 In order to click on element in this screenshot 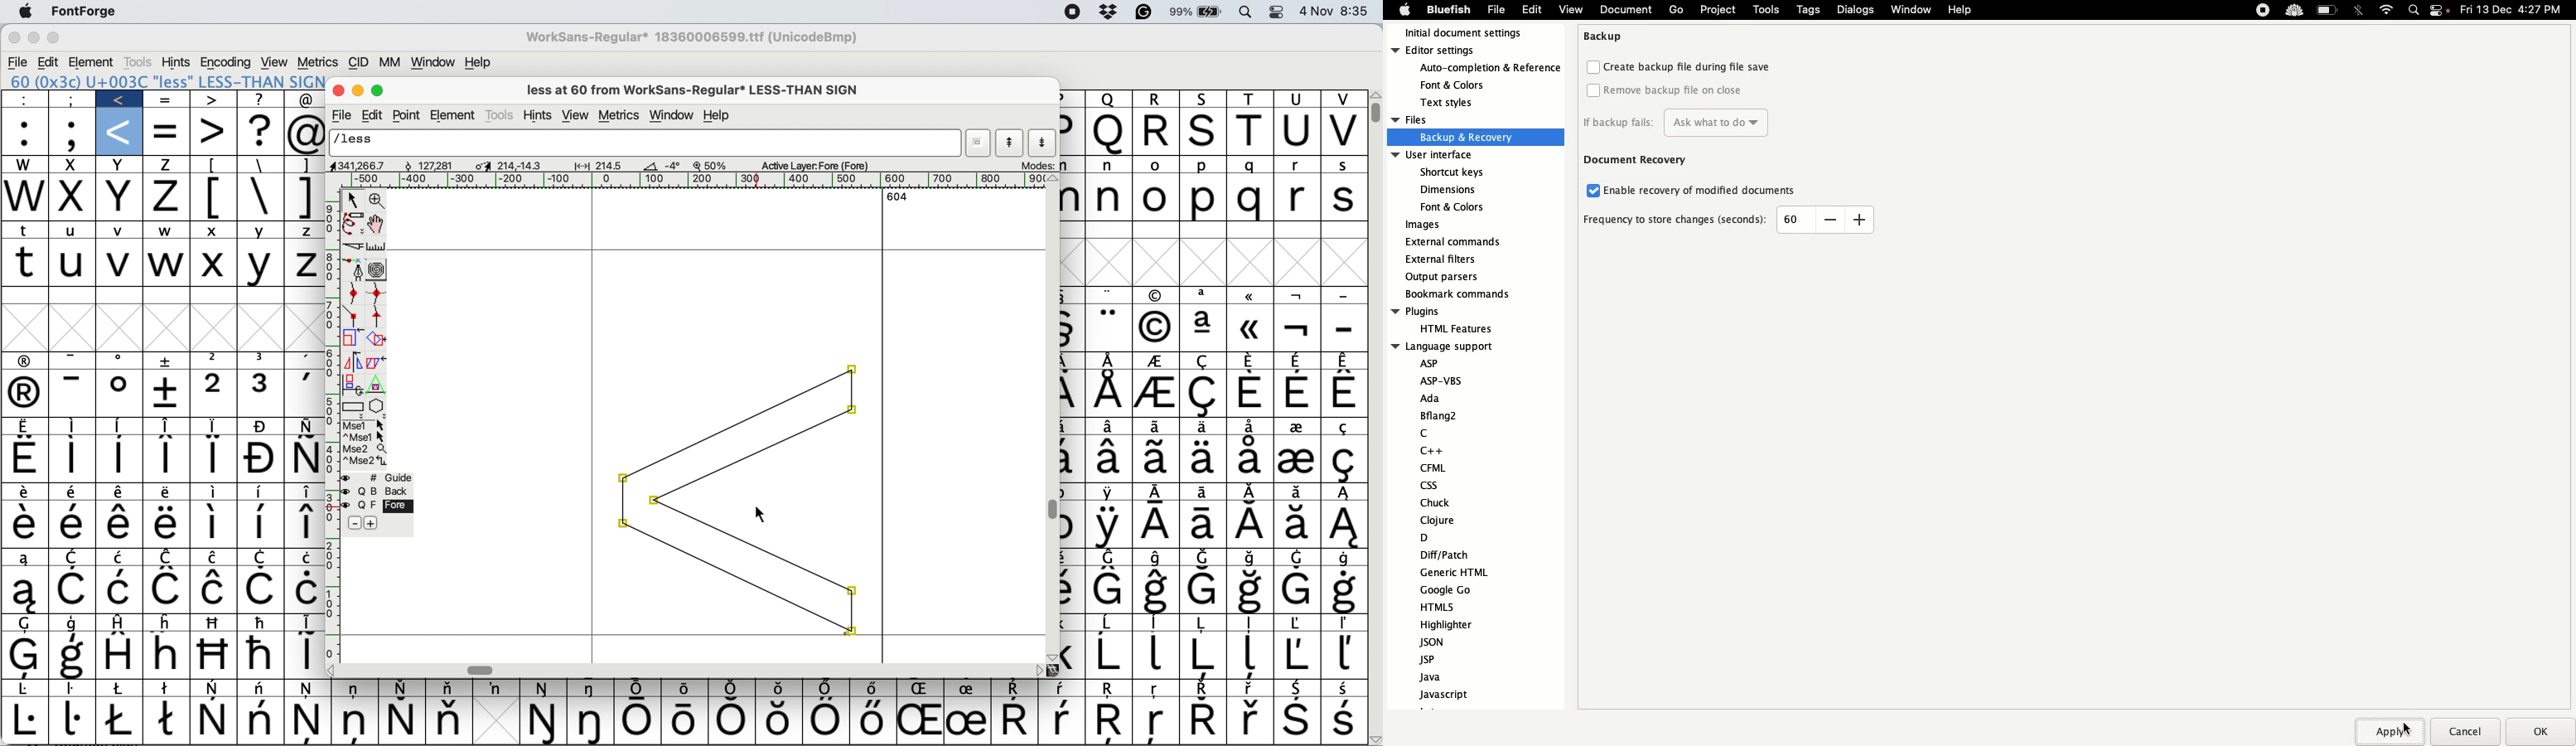, I will do `click(92, 62)`.